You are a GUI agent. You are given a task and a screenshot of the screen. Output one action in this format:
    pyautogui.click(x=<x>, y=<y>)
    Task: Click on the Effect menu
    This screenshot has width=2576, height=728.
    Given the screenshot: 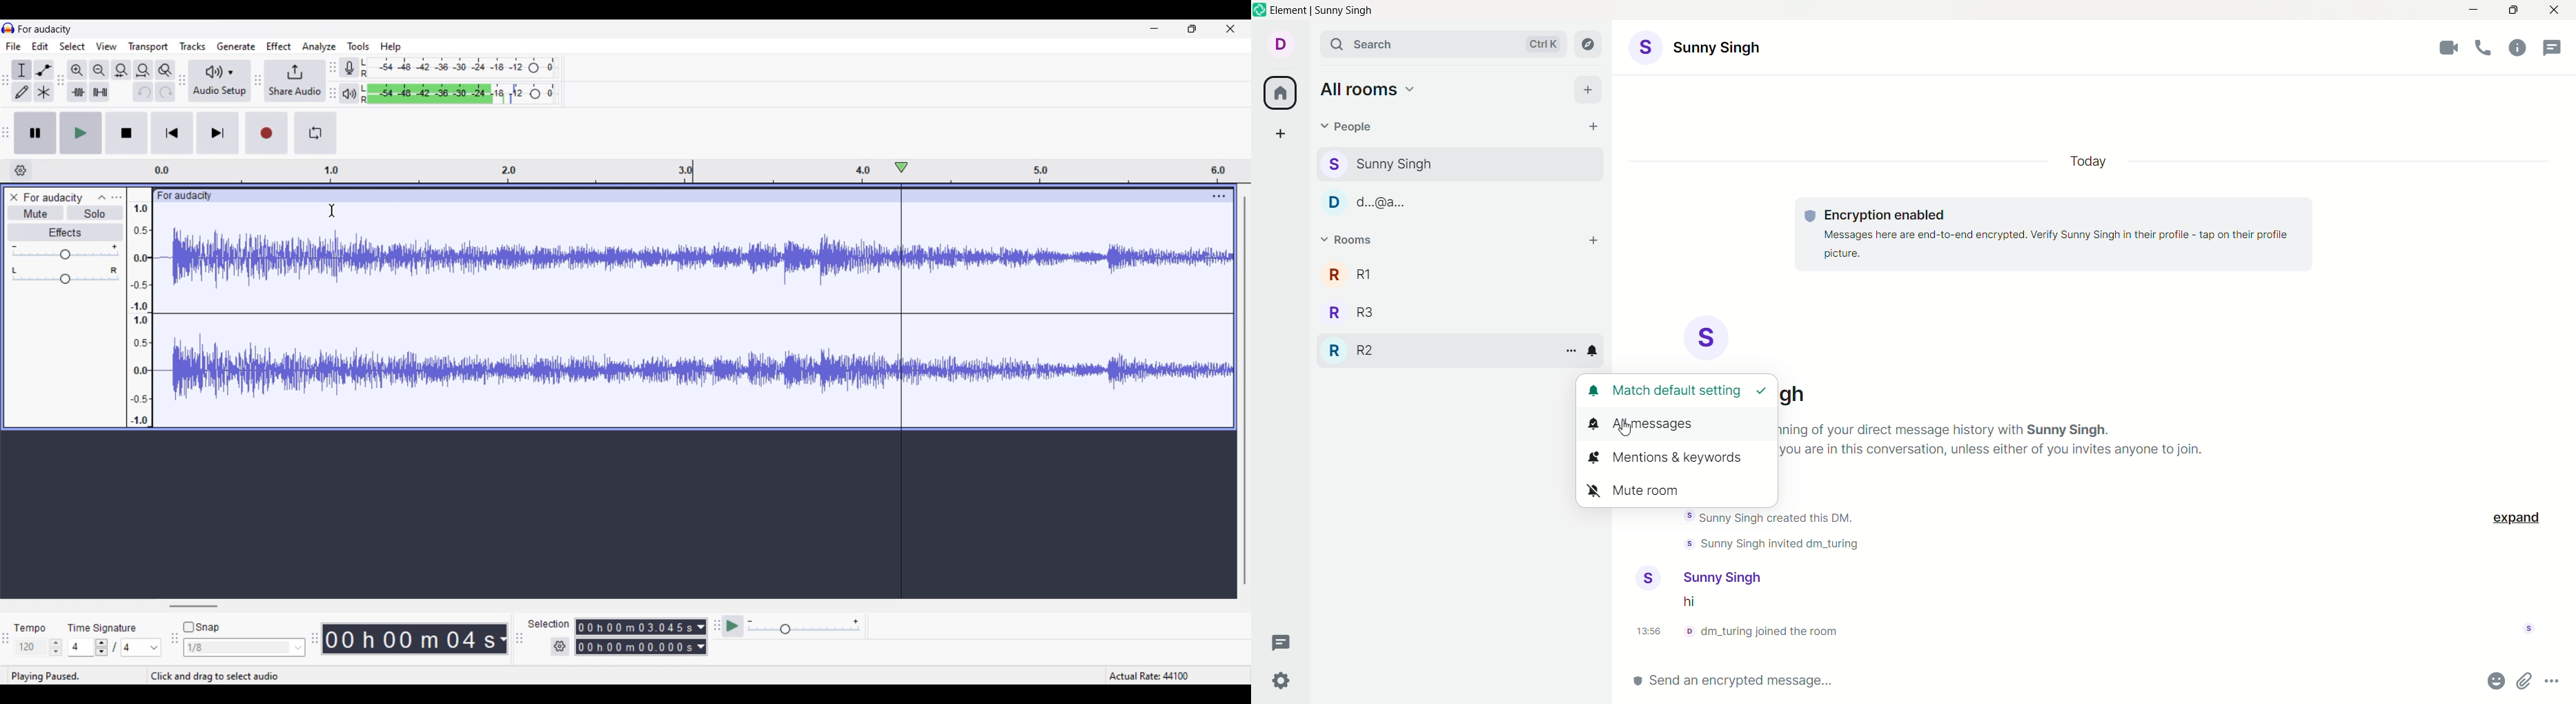 What is the action you would take?
    pyautogui.click(x=278, y=46)
    